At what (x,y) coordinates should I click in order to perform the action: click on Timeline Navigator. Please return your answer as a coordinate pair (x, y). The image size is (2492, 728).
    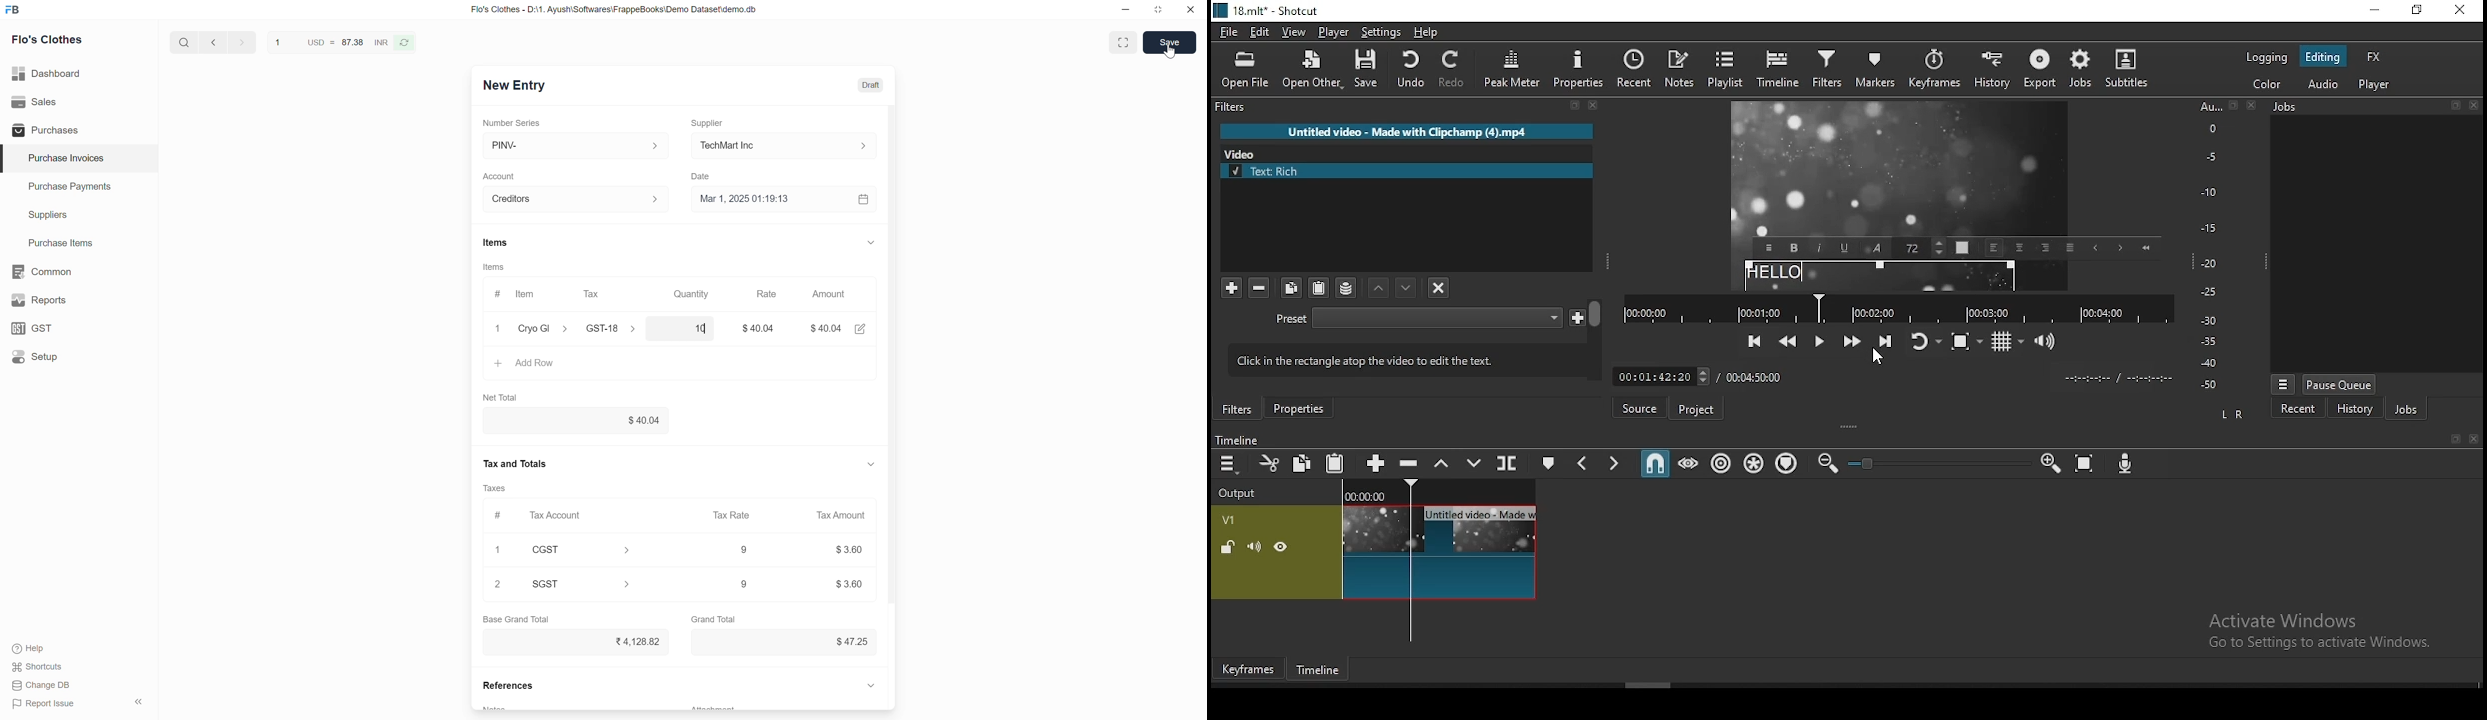
    Looking at the image, I should click on (1898, 309).